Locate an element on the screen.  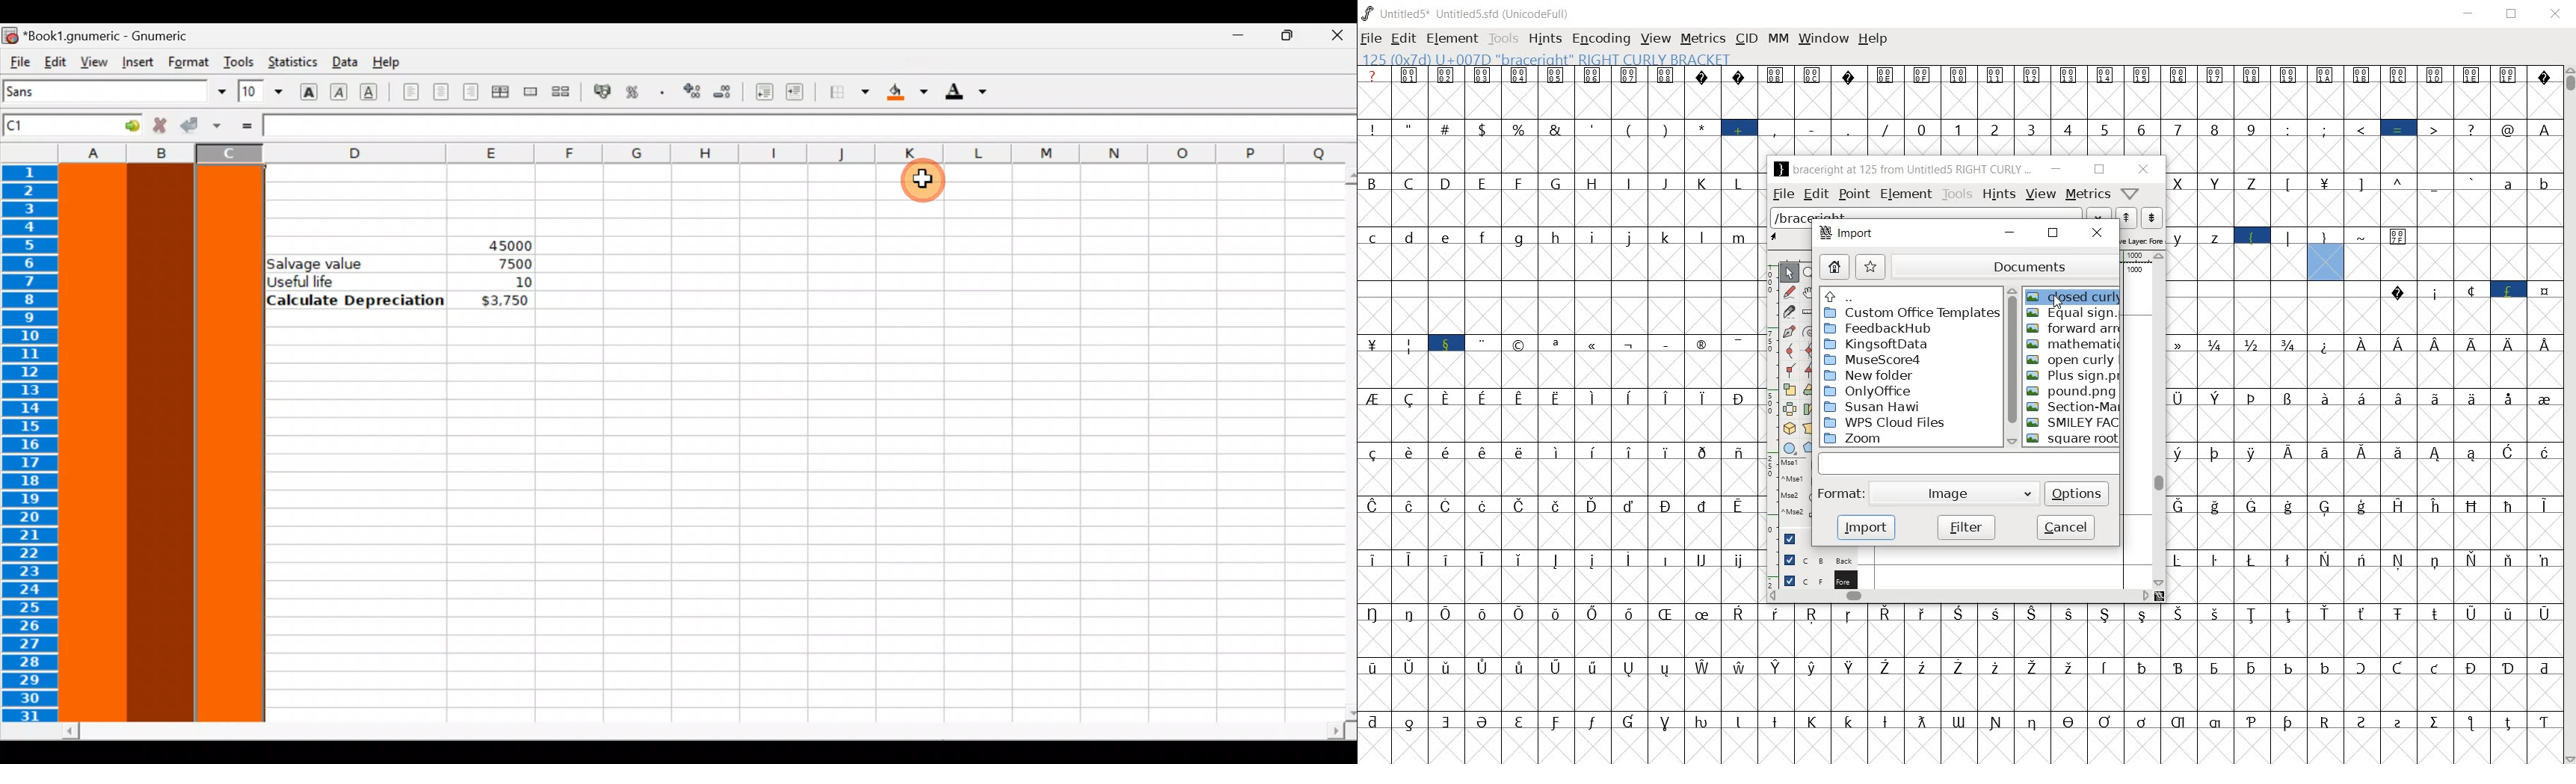
perform a perspective transformation on the selection is located at coordinates (1811, 427).